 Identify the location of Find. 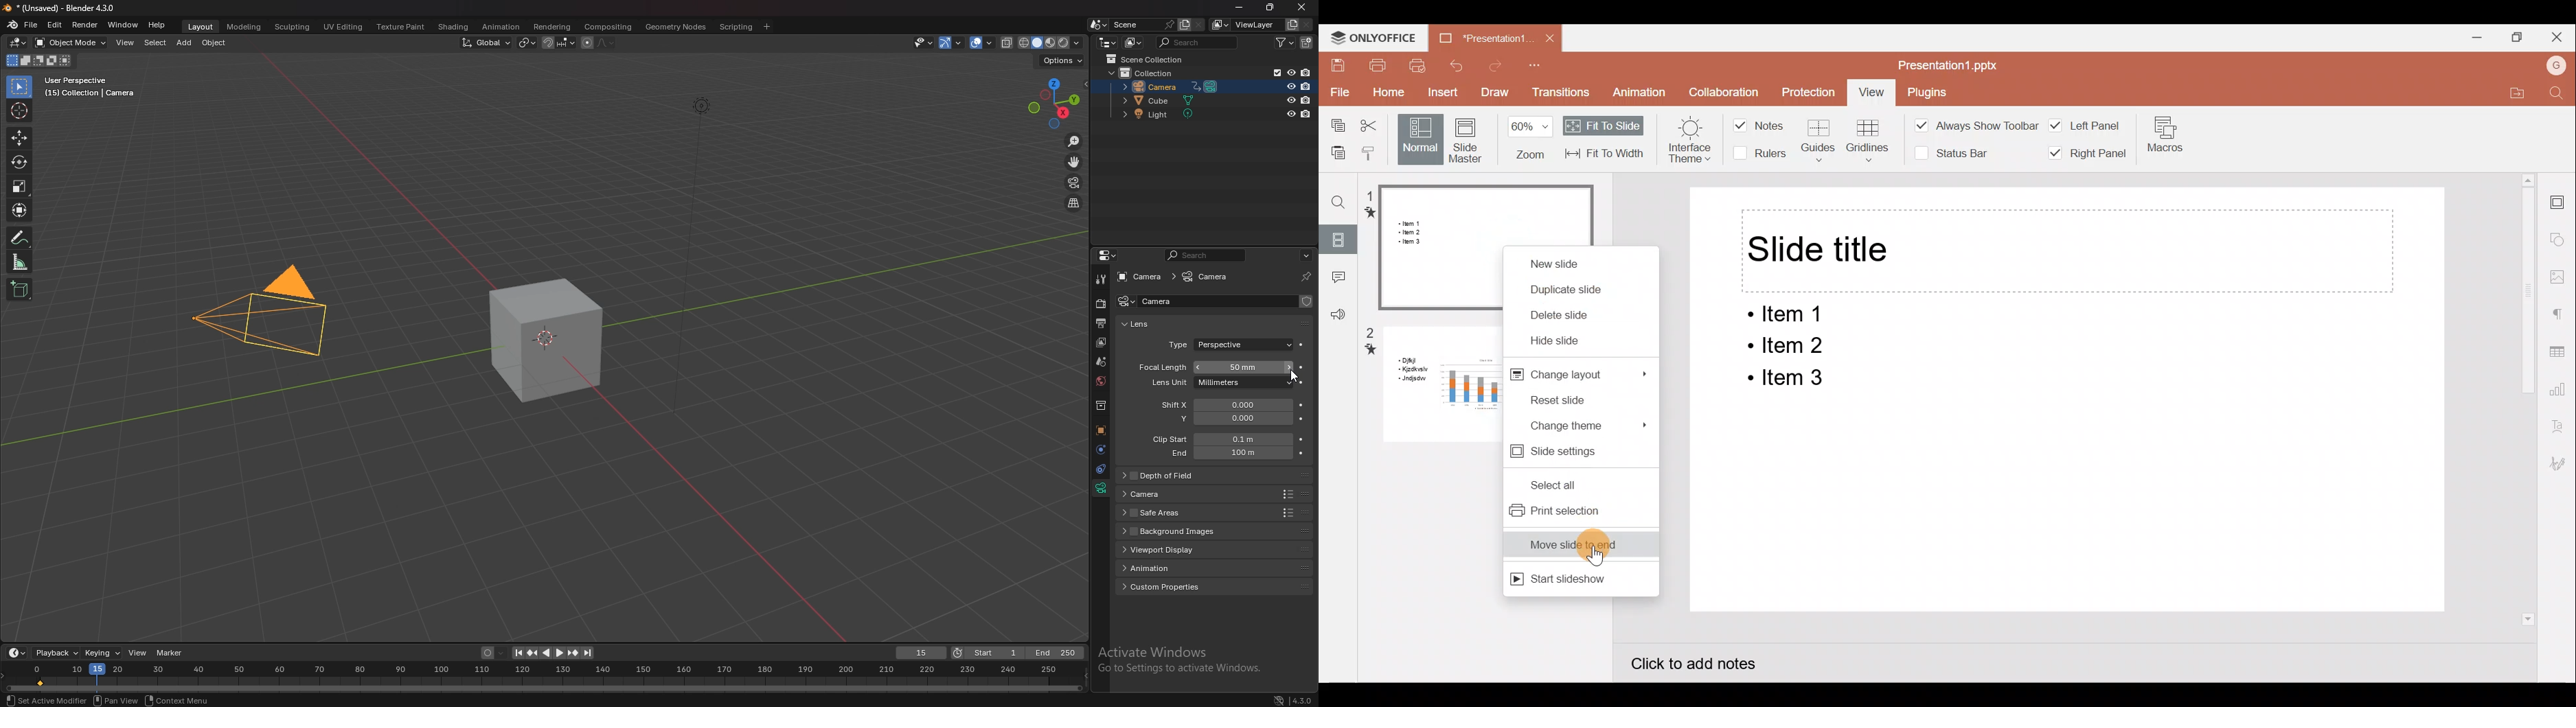
(2556, 93).